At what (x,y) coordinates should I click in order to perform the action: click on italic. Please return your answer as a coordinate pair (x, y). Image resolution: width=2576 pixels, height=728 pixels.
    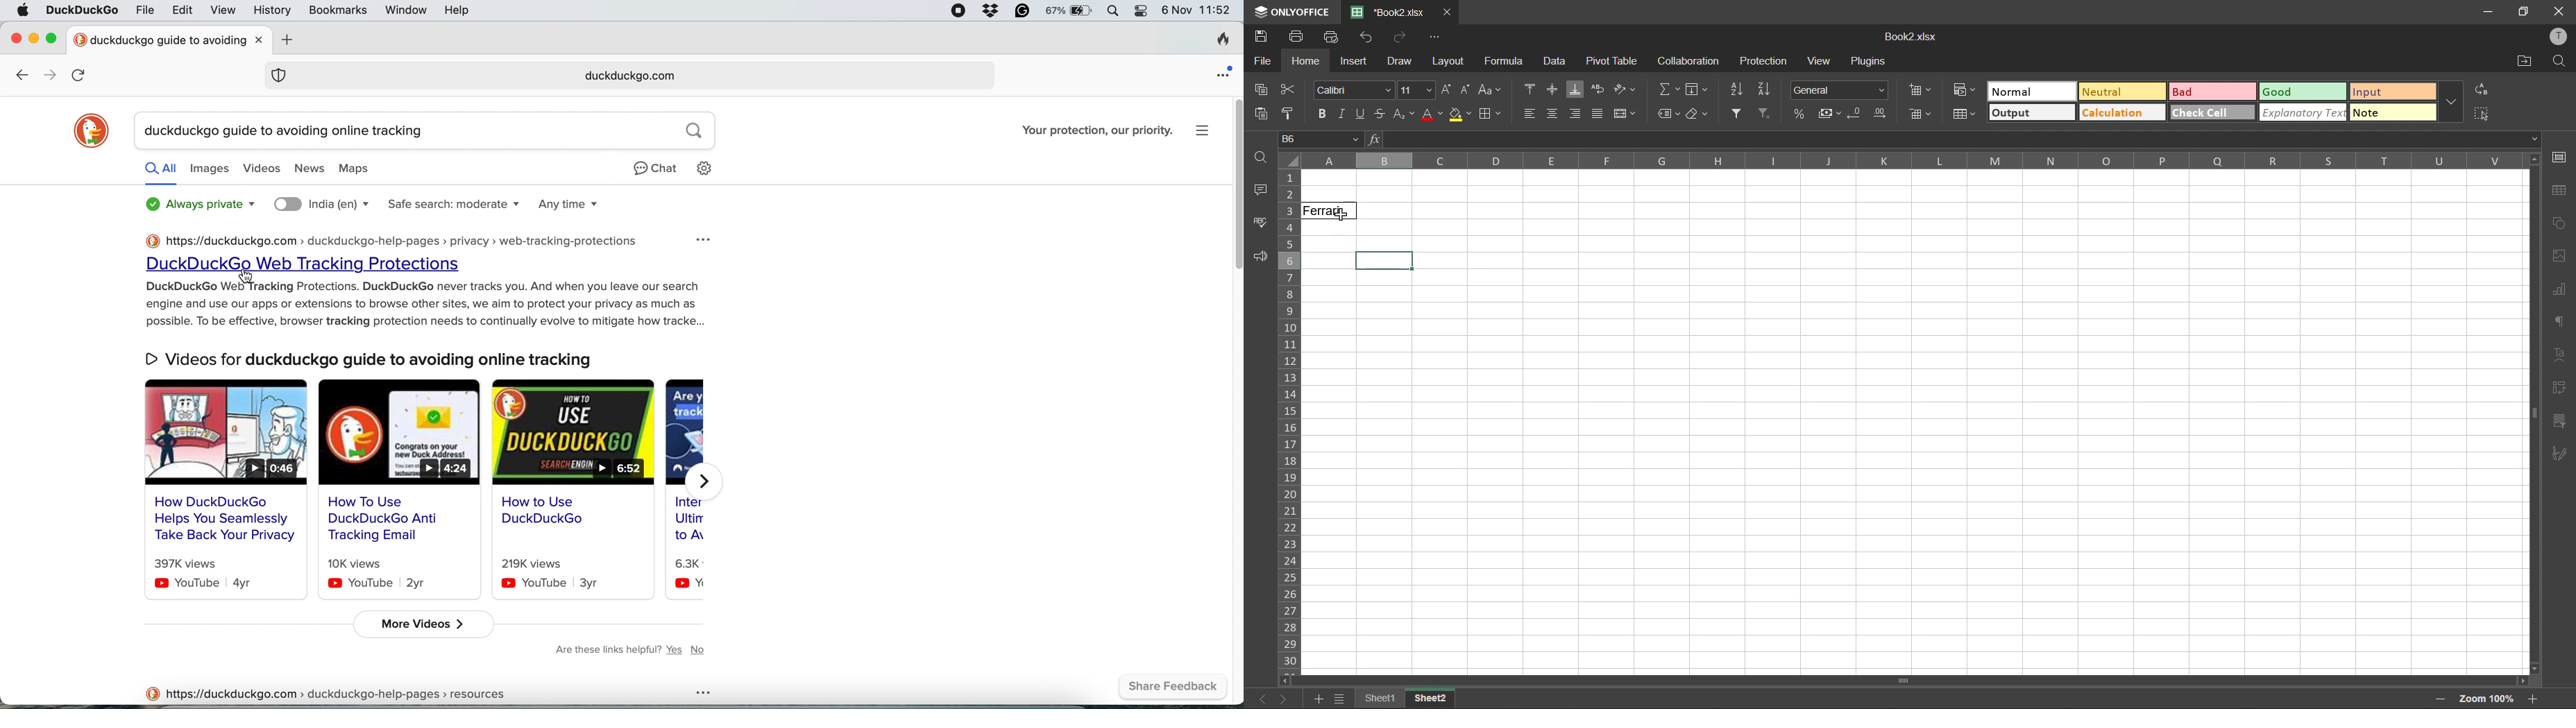
    Looking at the image, I should click on (1344, 114).